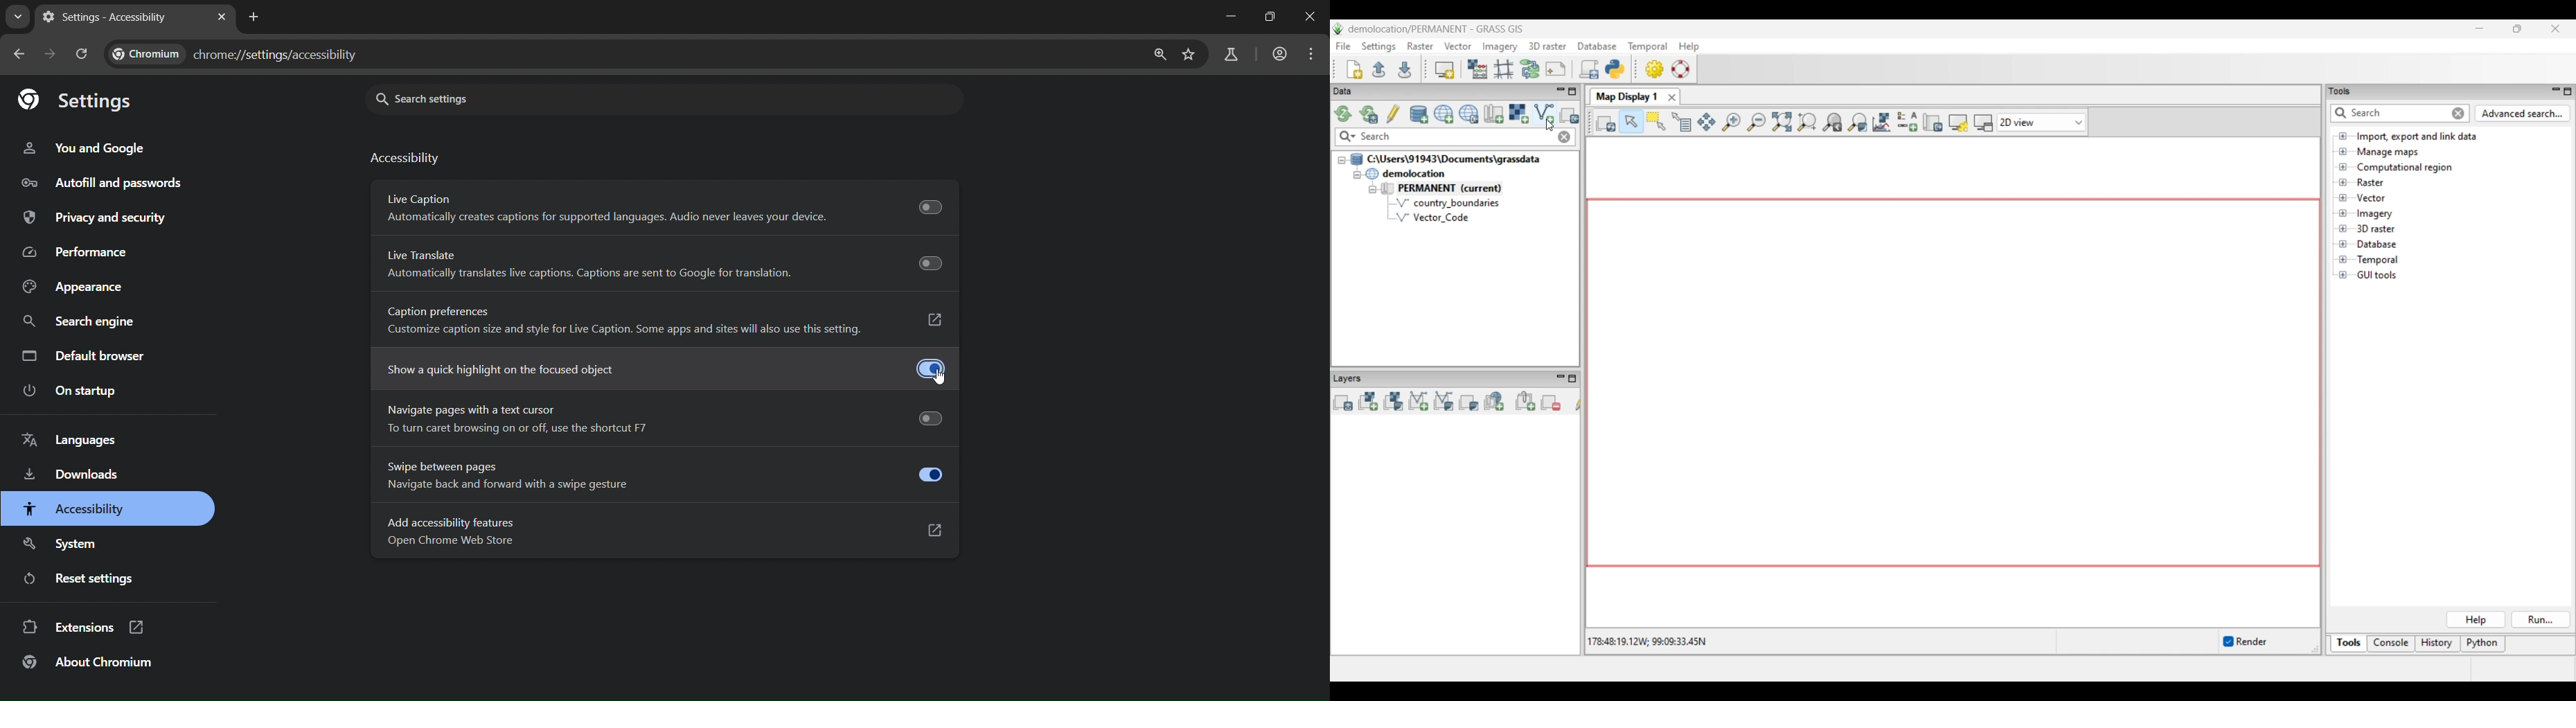 This screenshot has height=728, width=2576. What do you see at coordinates (18, 53) in the screenshot?
I see `go back one page` at bounding box center [18, 53].